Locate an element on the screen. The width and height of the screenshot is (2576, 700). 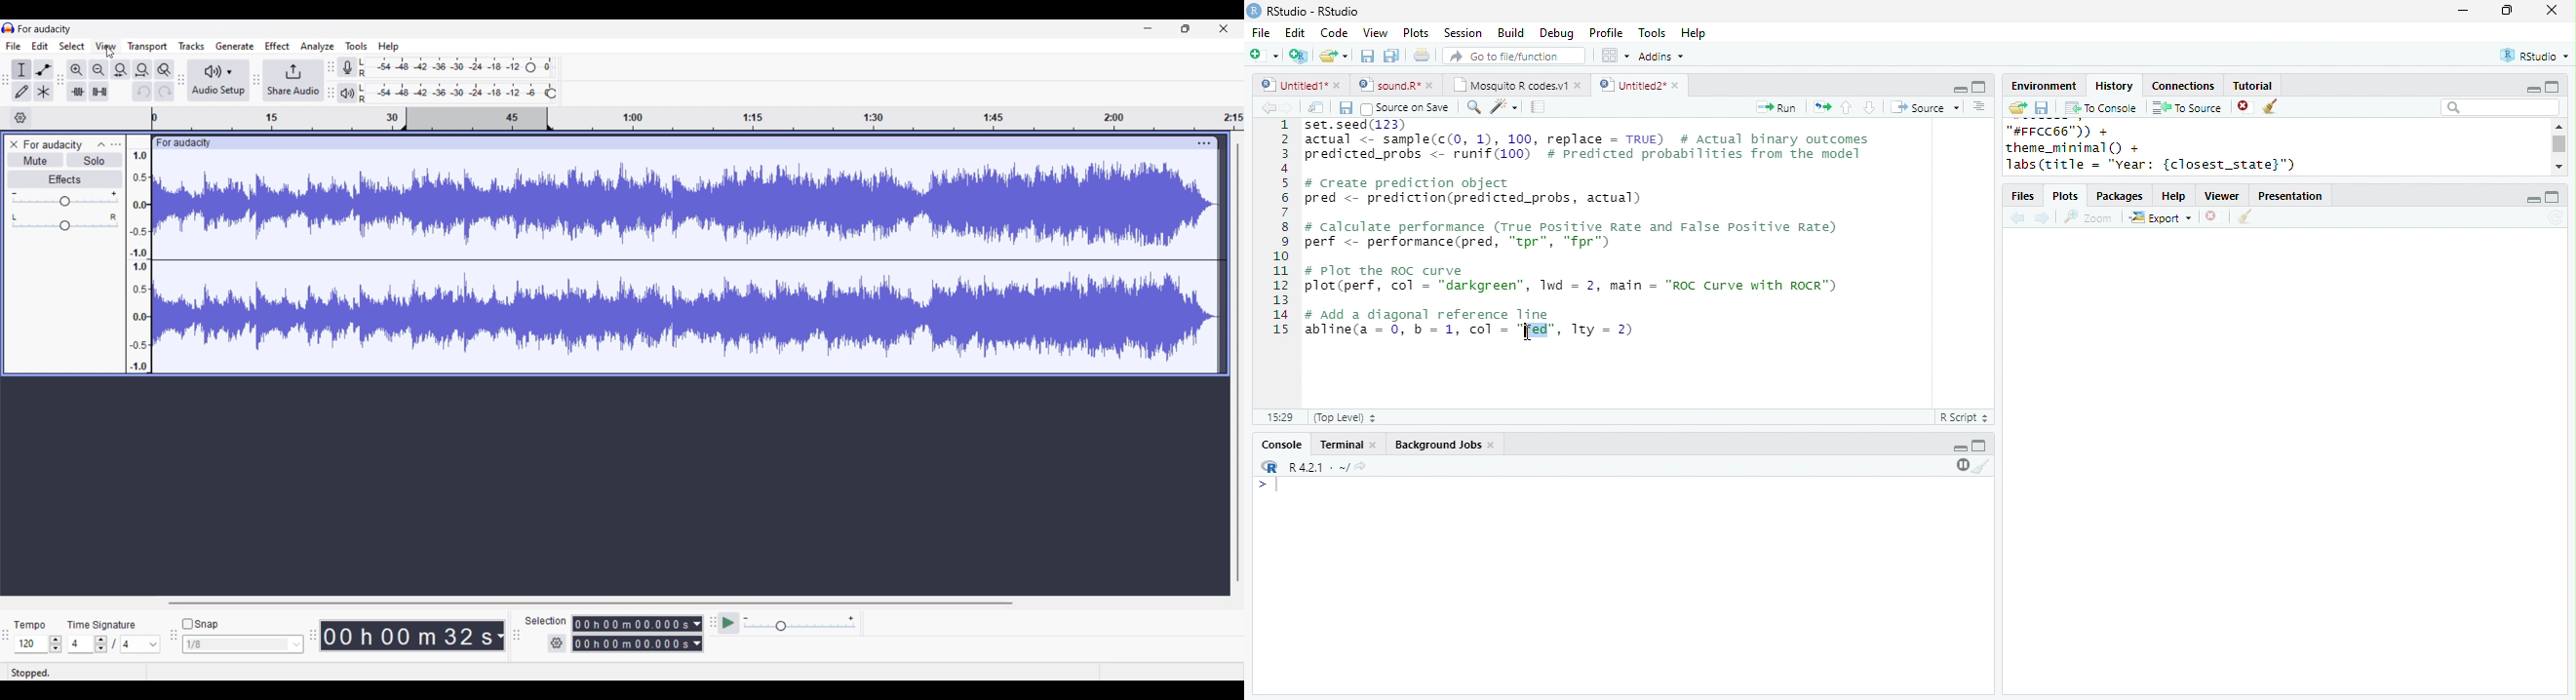
Snap toggle is located at coordinates (200, 624).